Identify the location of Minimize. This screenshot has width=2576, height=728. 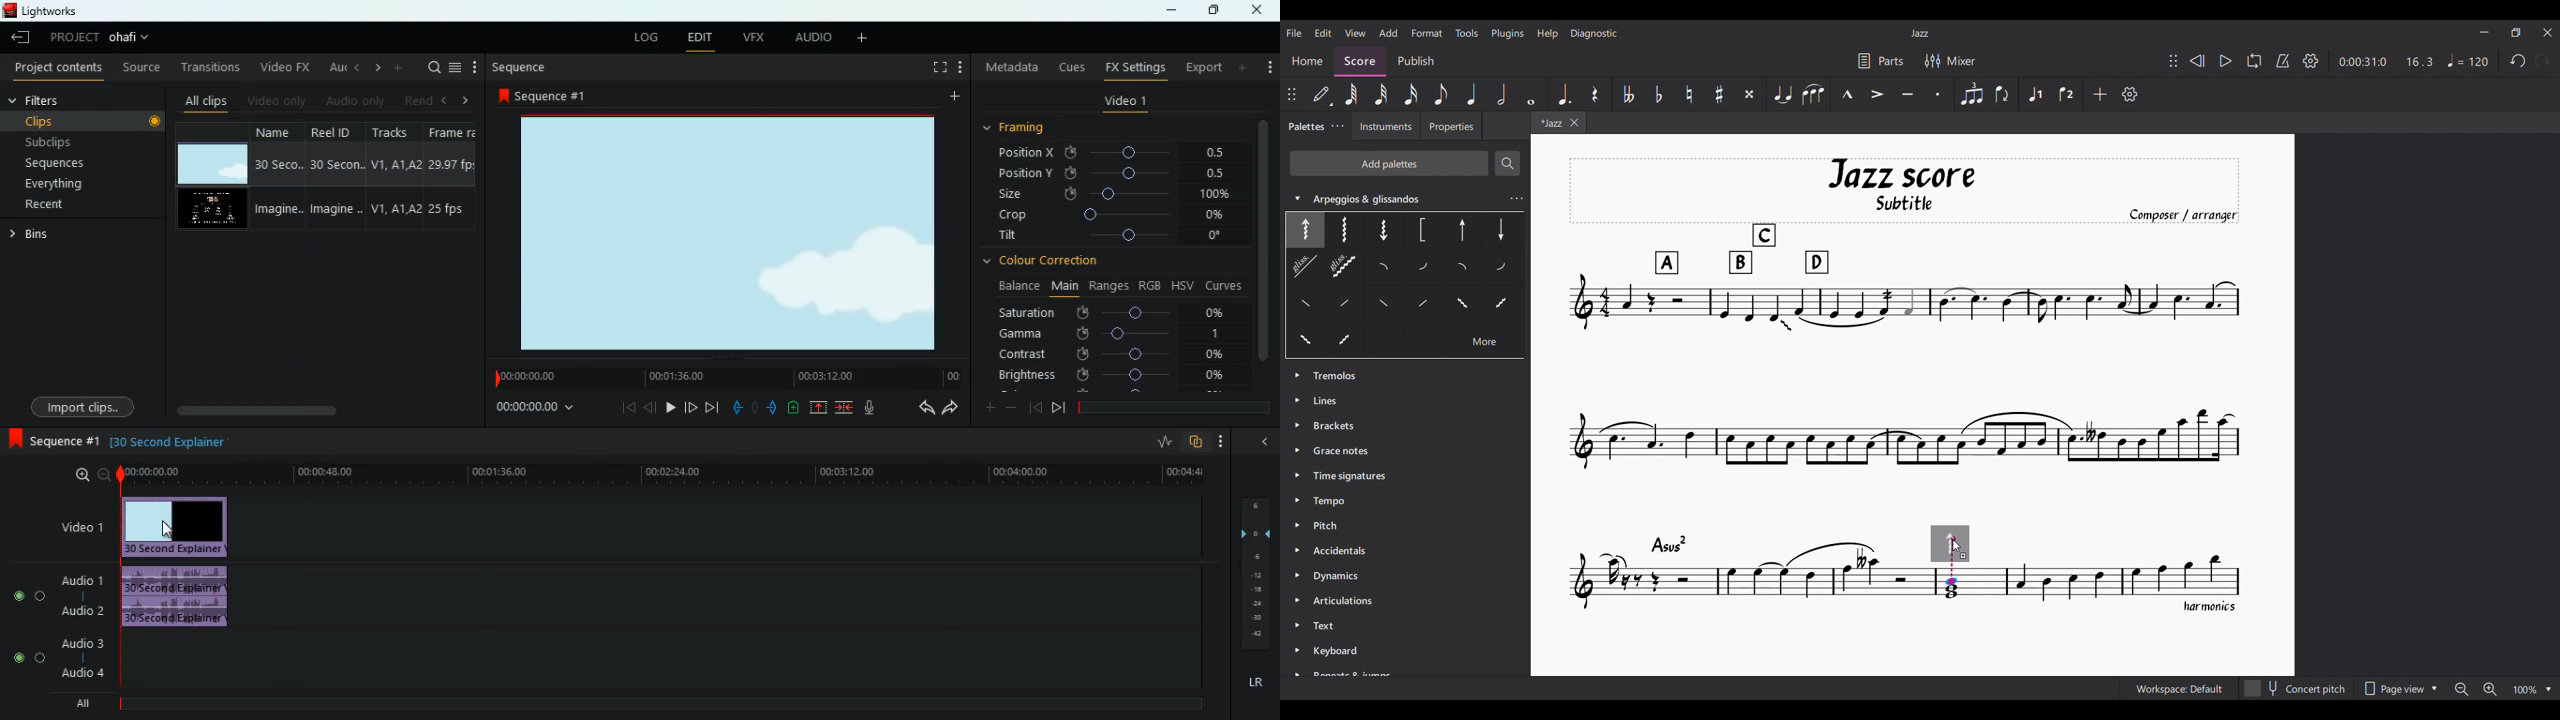
(2484, 32).